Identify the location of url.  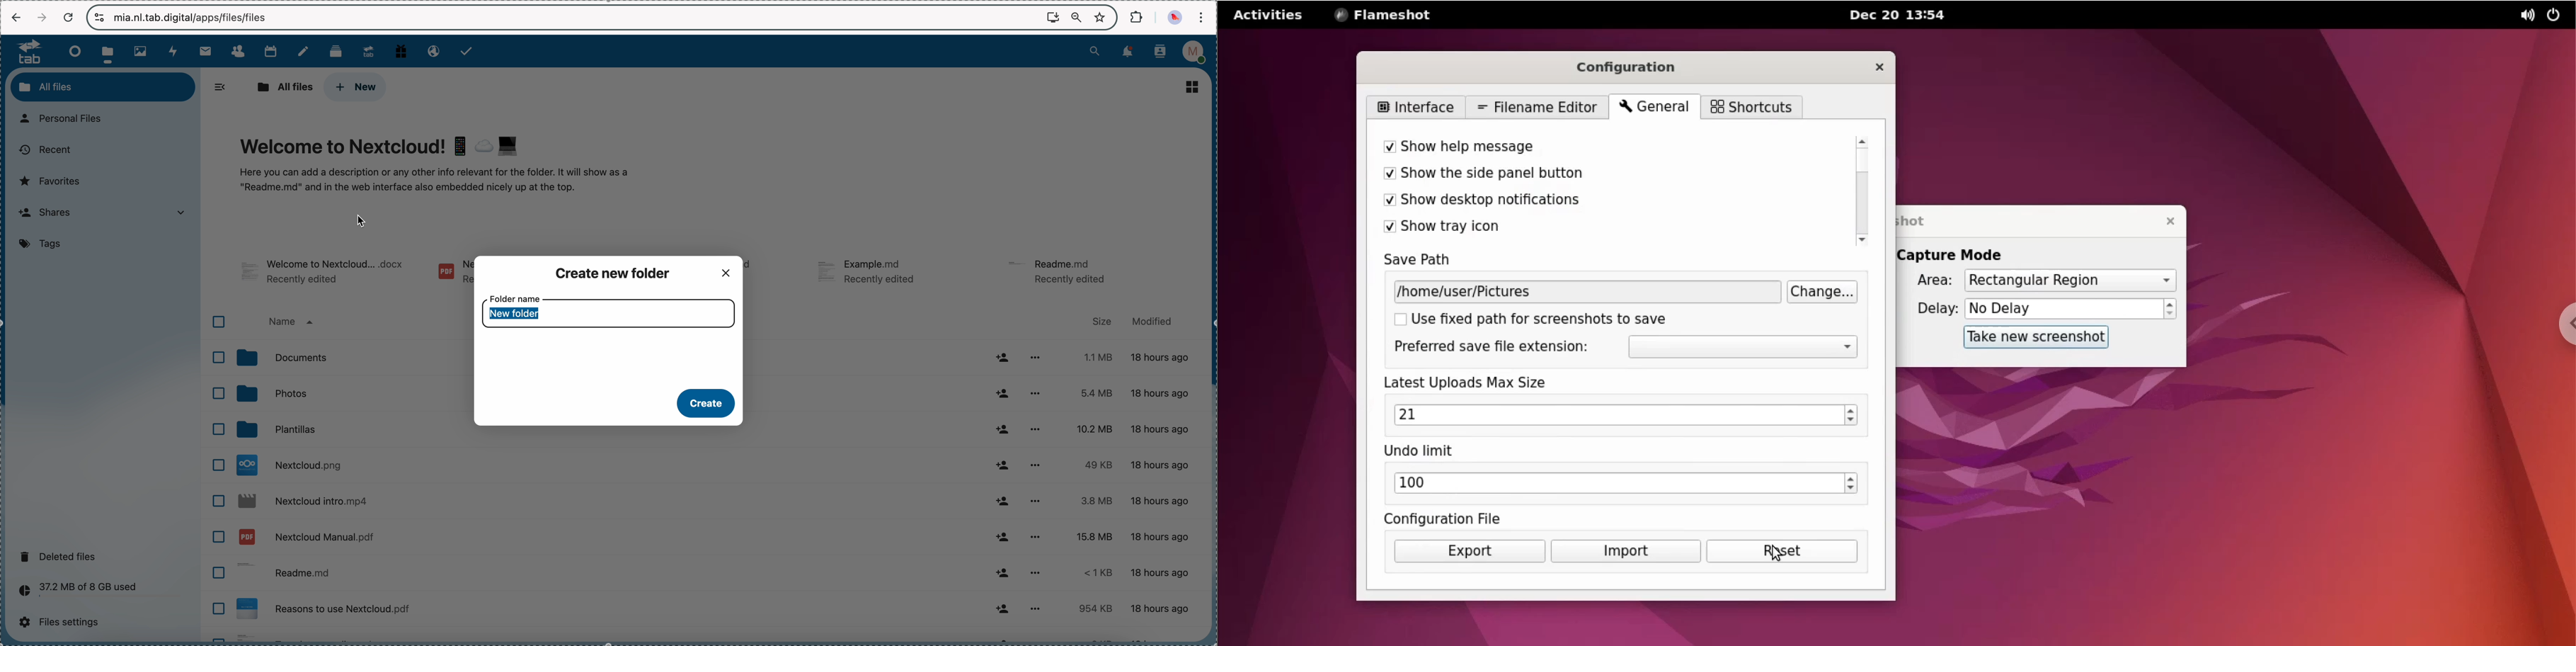
(198, 17).